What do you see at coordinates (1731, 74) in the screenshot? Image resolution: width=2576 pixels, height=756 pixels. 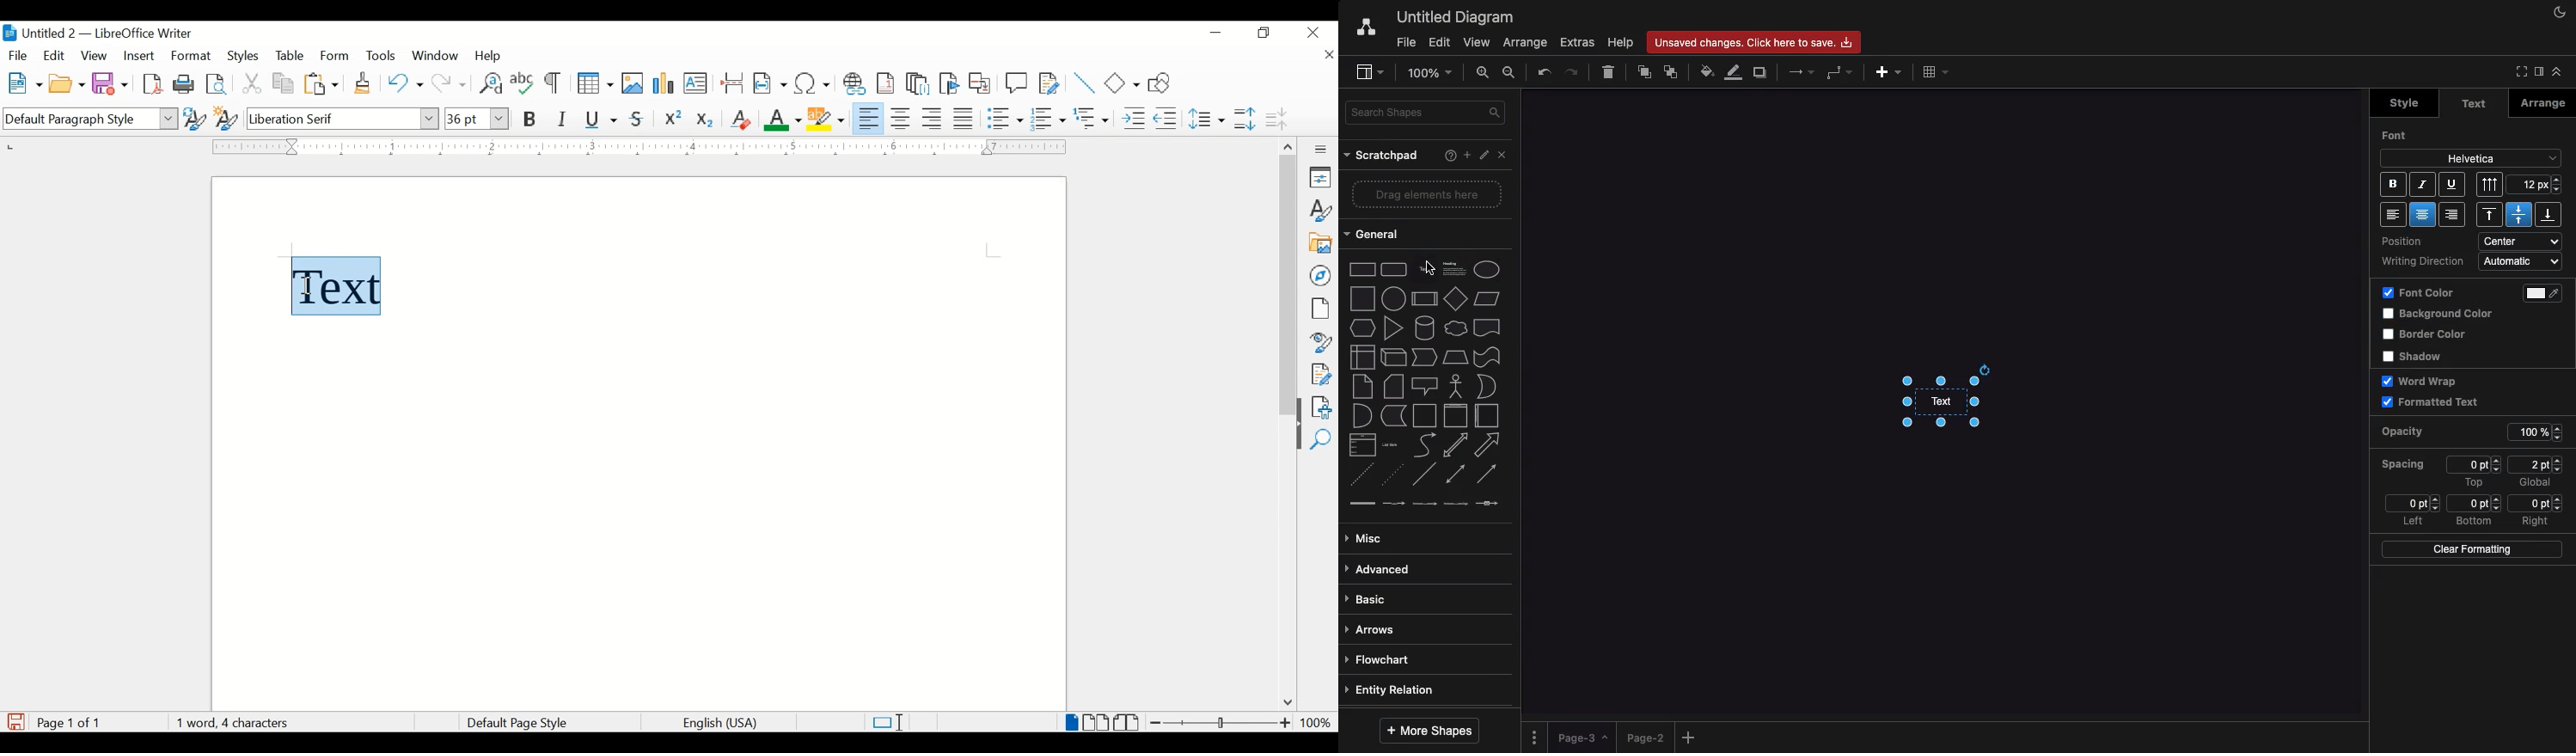 I see `Line color` at bounding box center [1731, 74].